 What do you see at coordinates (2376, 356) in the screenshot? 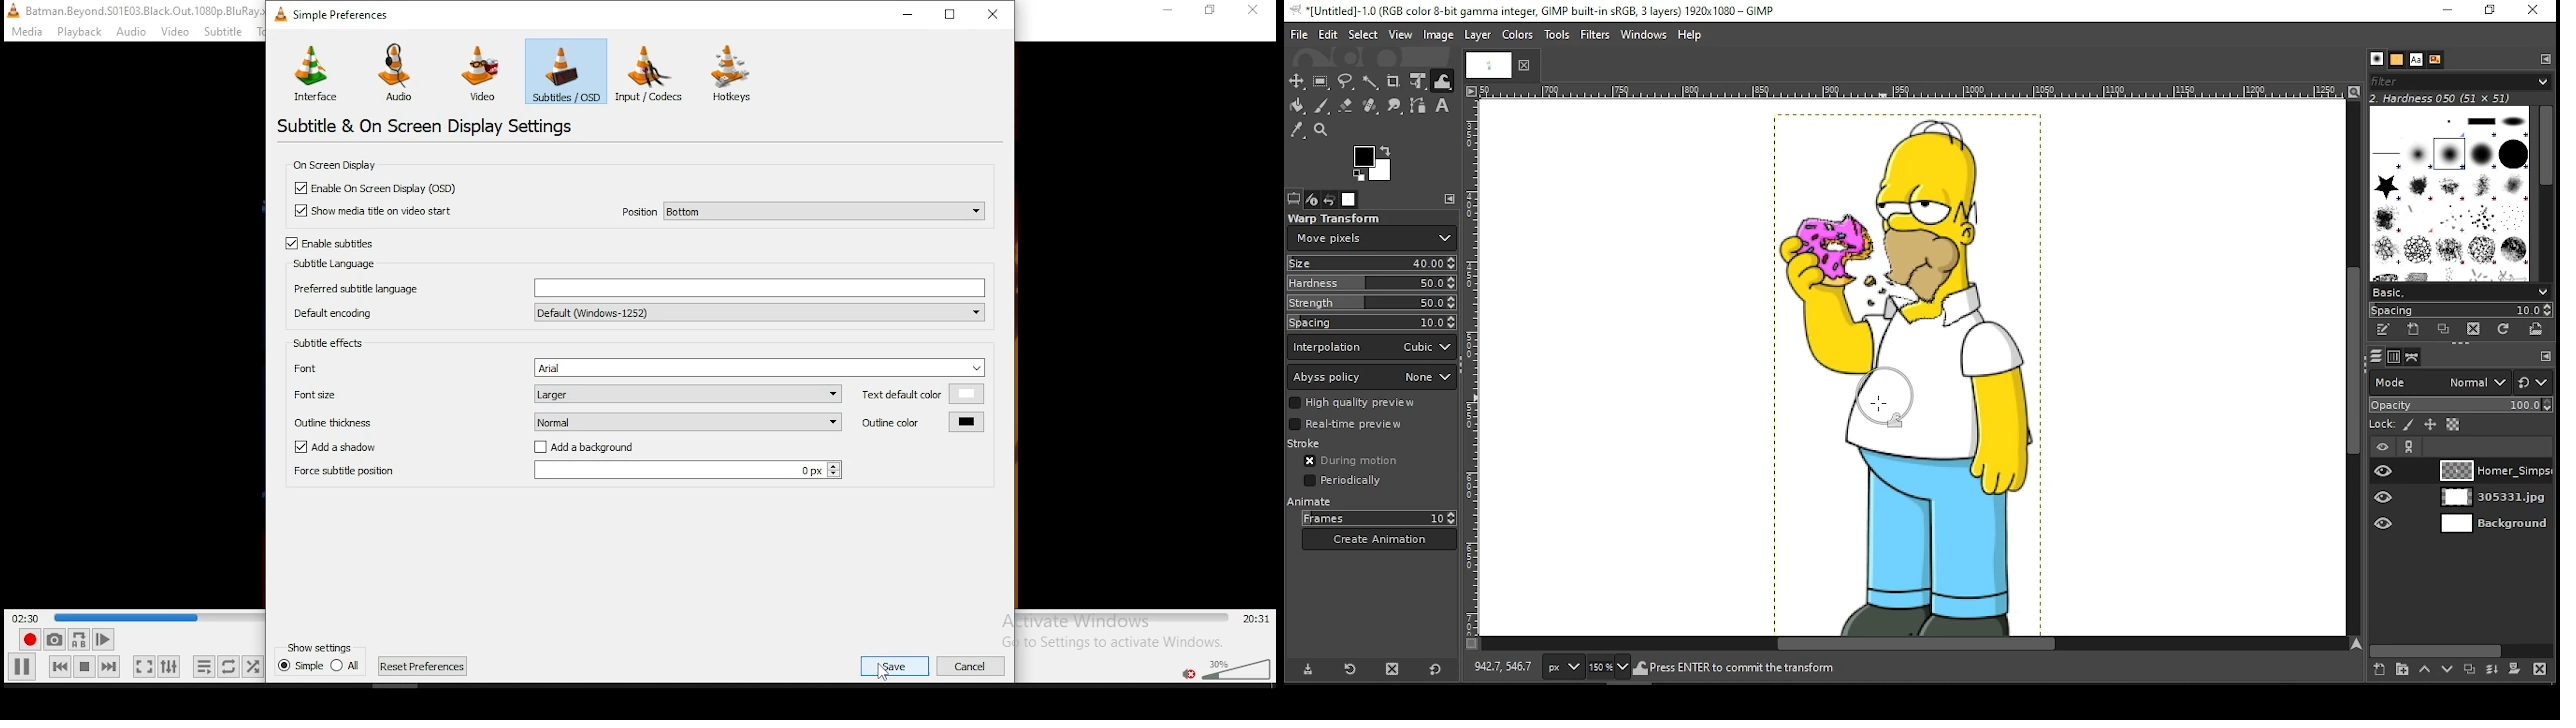
I see `layers` at bounding box center [2376, 356].